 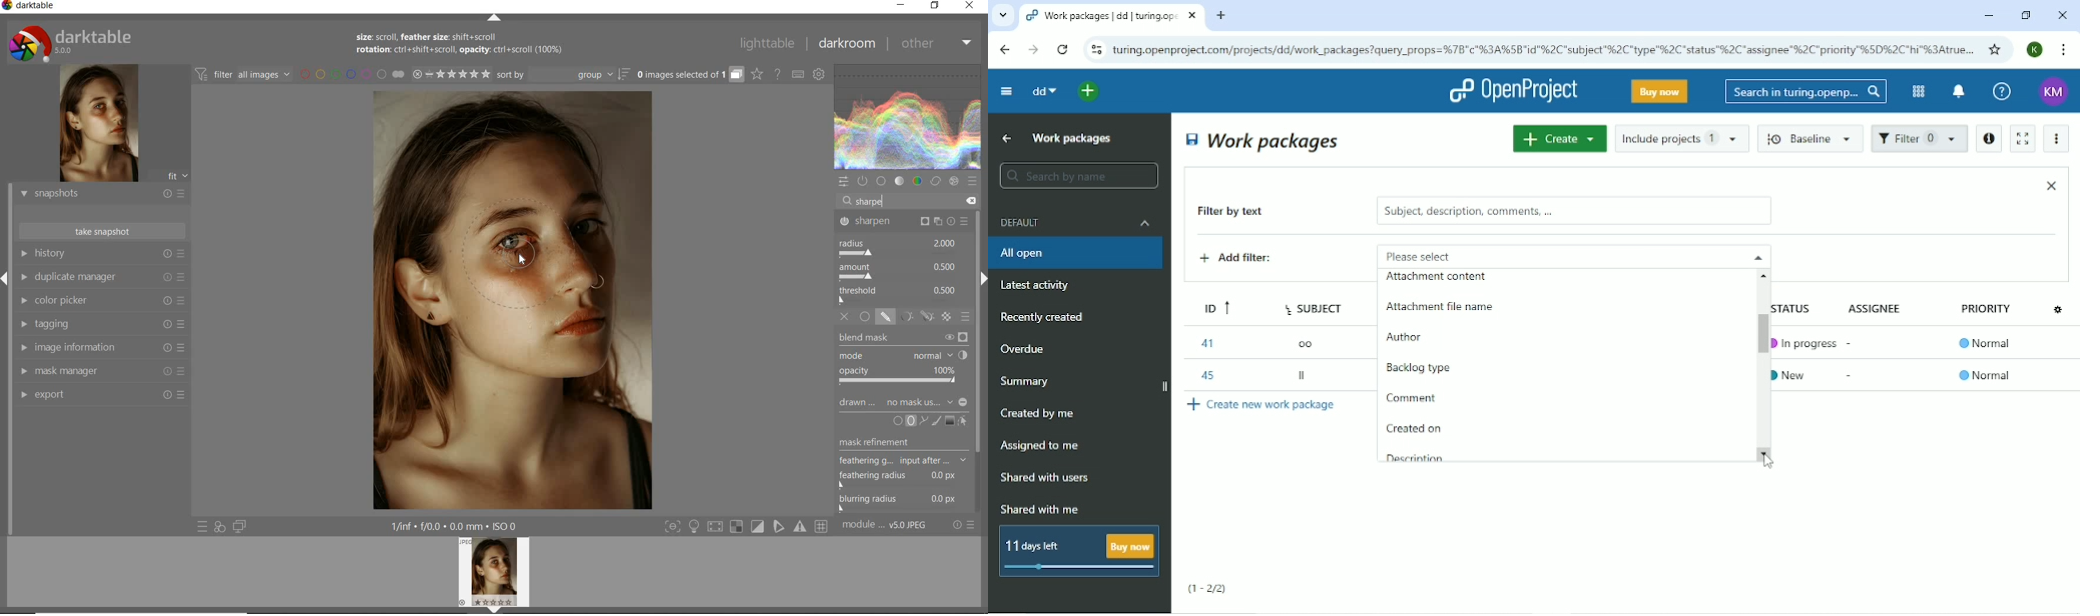 What do you see at coordinates (1851, 375) in the screenshot?
I see `-` at bounding box center [1851, 375].